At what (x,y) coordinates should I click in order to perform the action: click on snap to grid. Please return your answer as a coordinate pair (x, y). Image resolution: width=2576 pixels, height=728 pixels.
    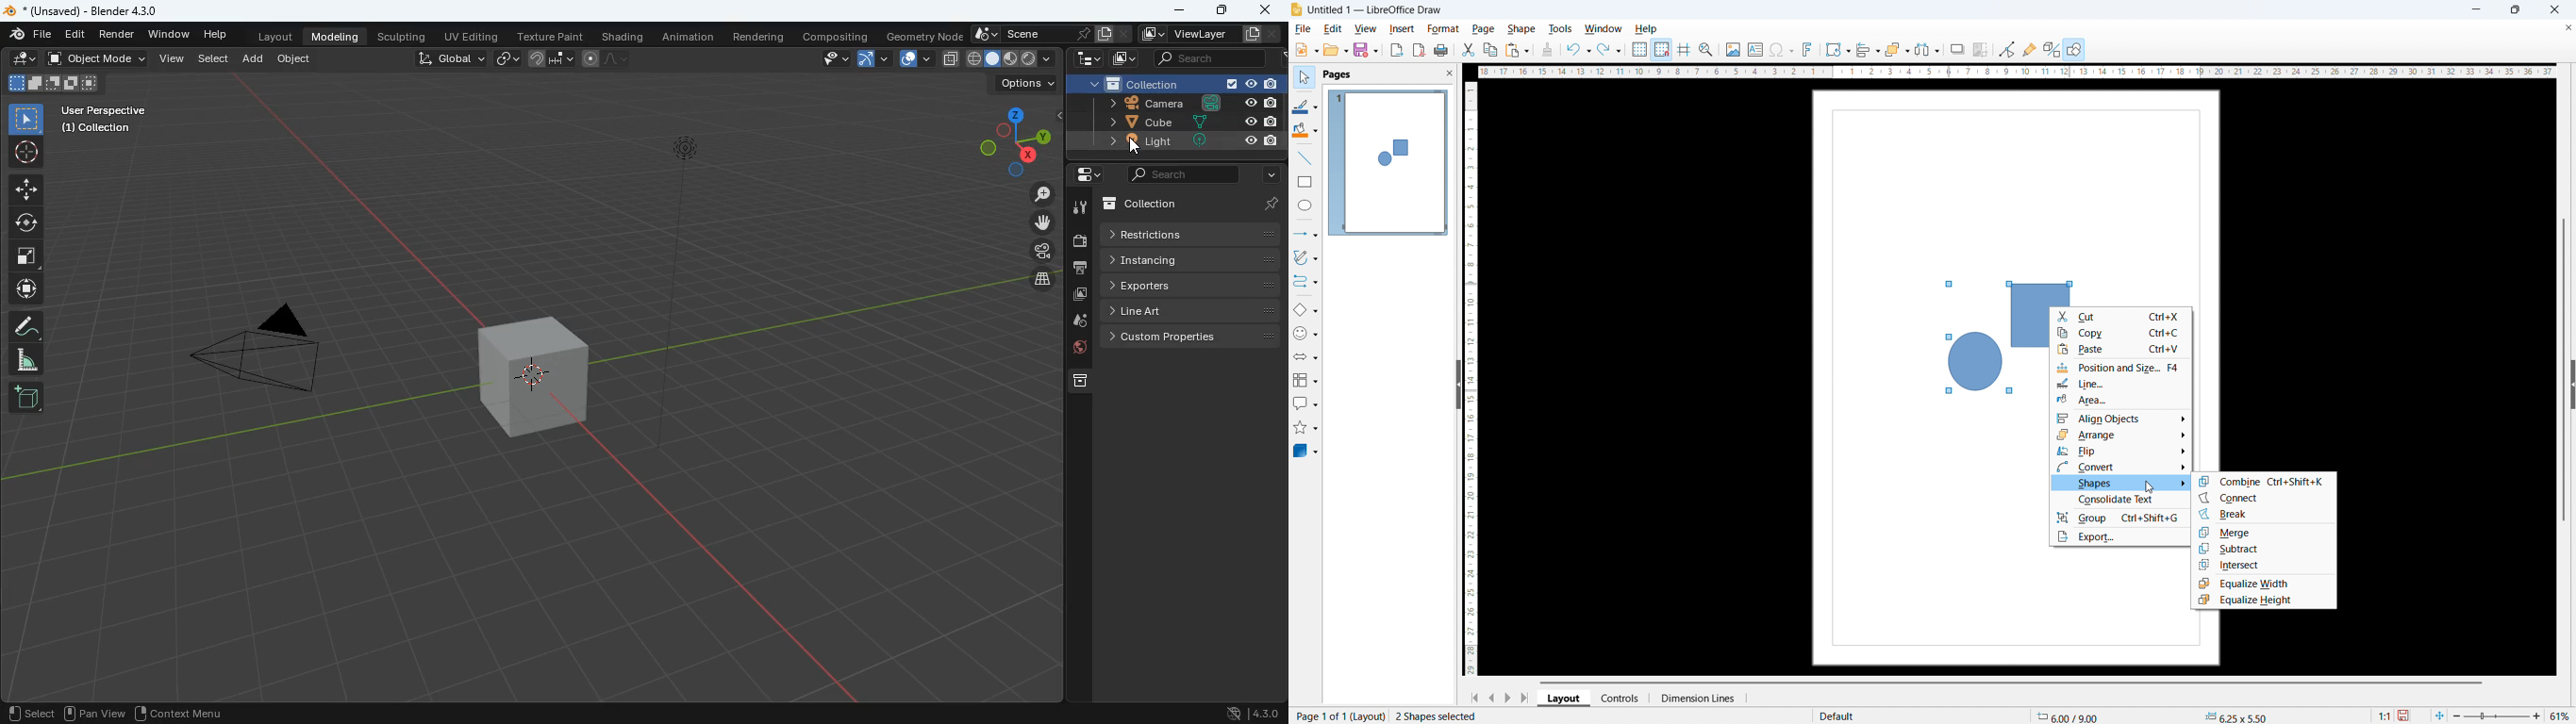
    Looking at the image, I should click on (1662, 49).